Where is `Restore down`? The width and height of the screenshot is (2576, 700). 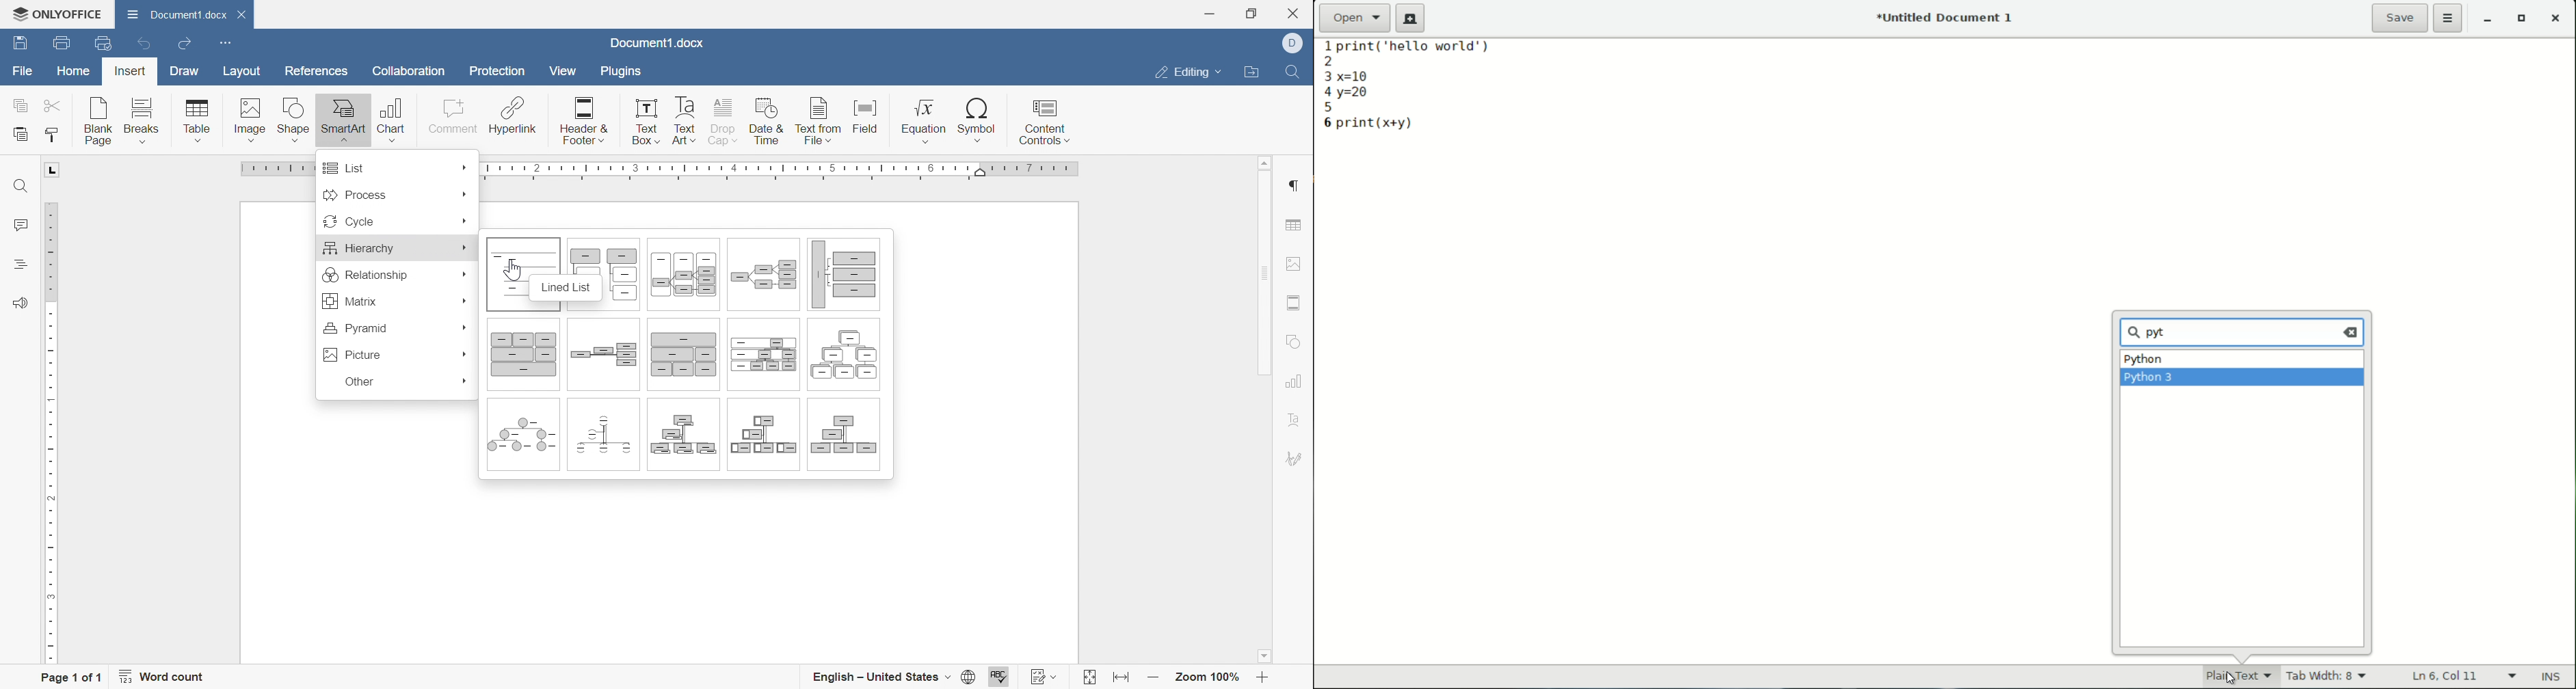
Restore down is located at coordinates (1250, 14).